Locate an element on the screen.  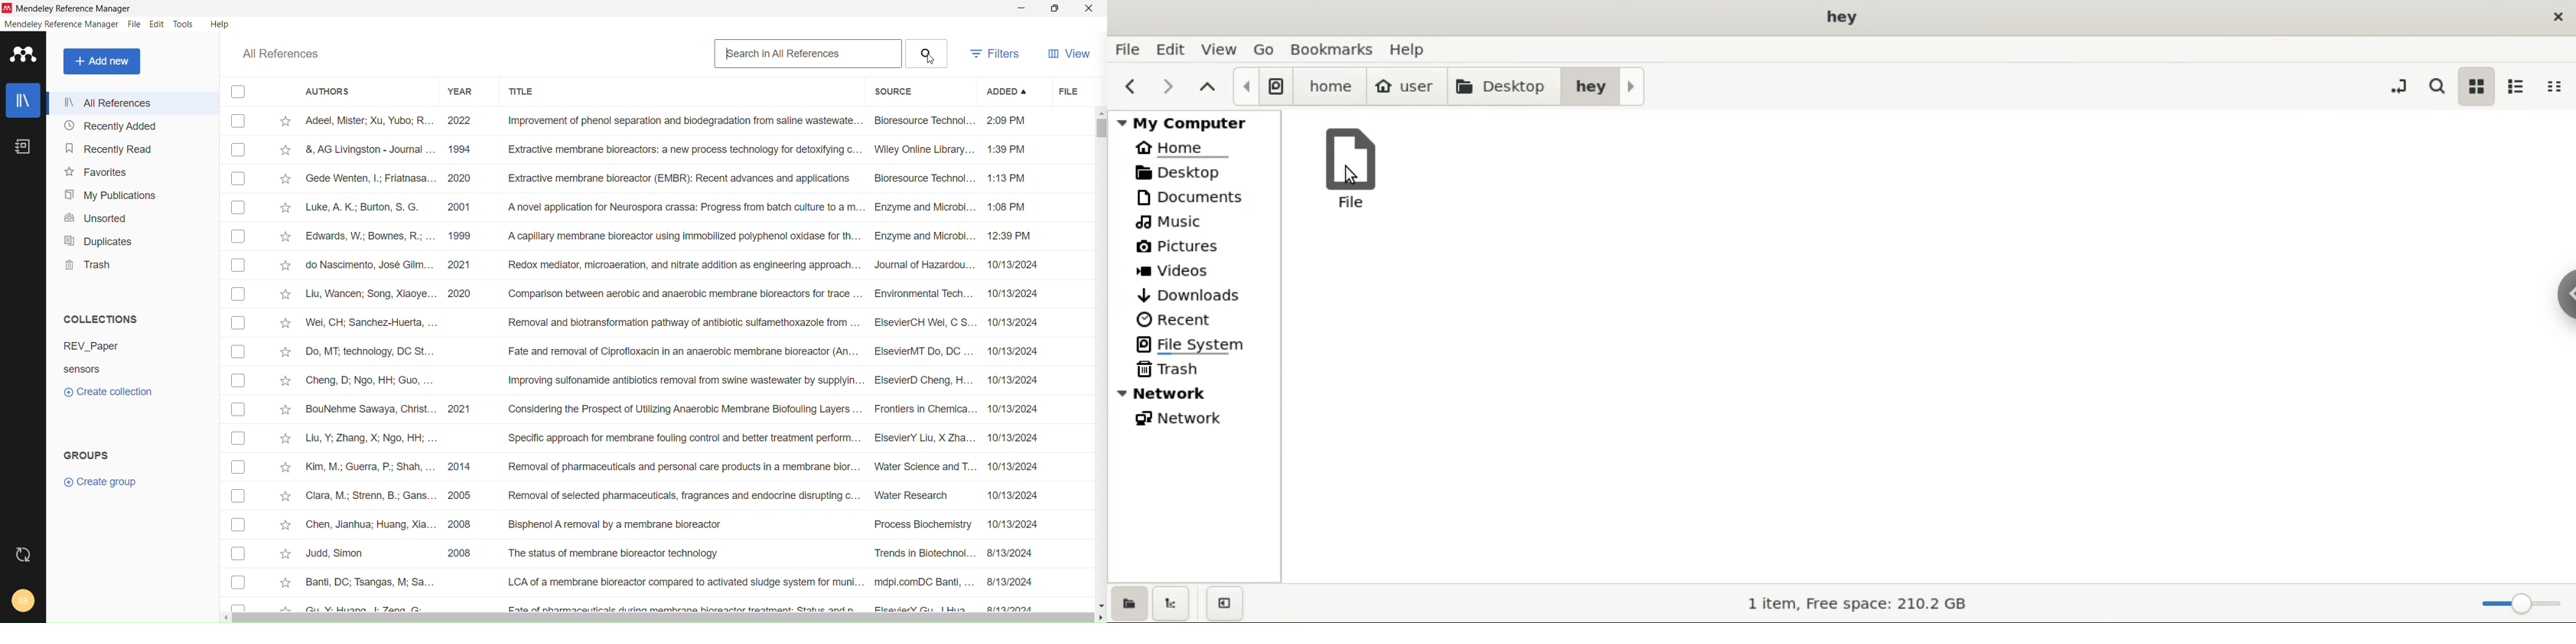
logo is located at coordinates (24, 54).